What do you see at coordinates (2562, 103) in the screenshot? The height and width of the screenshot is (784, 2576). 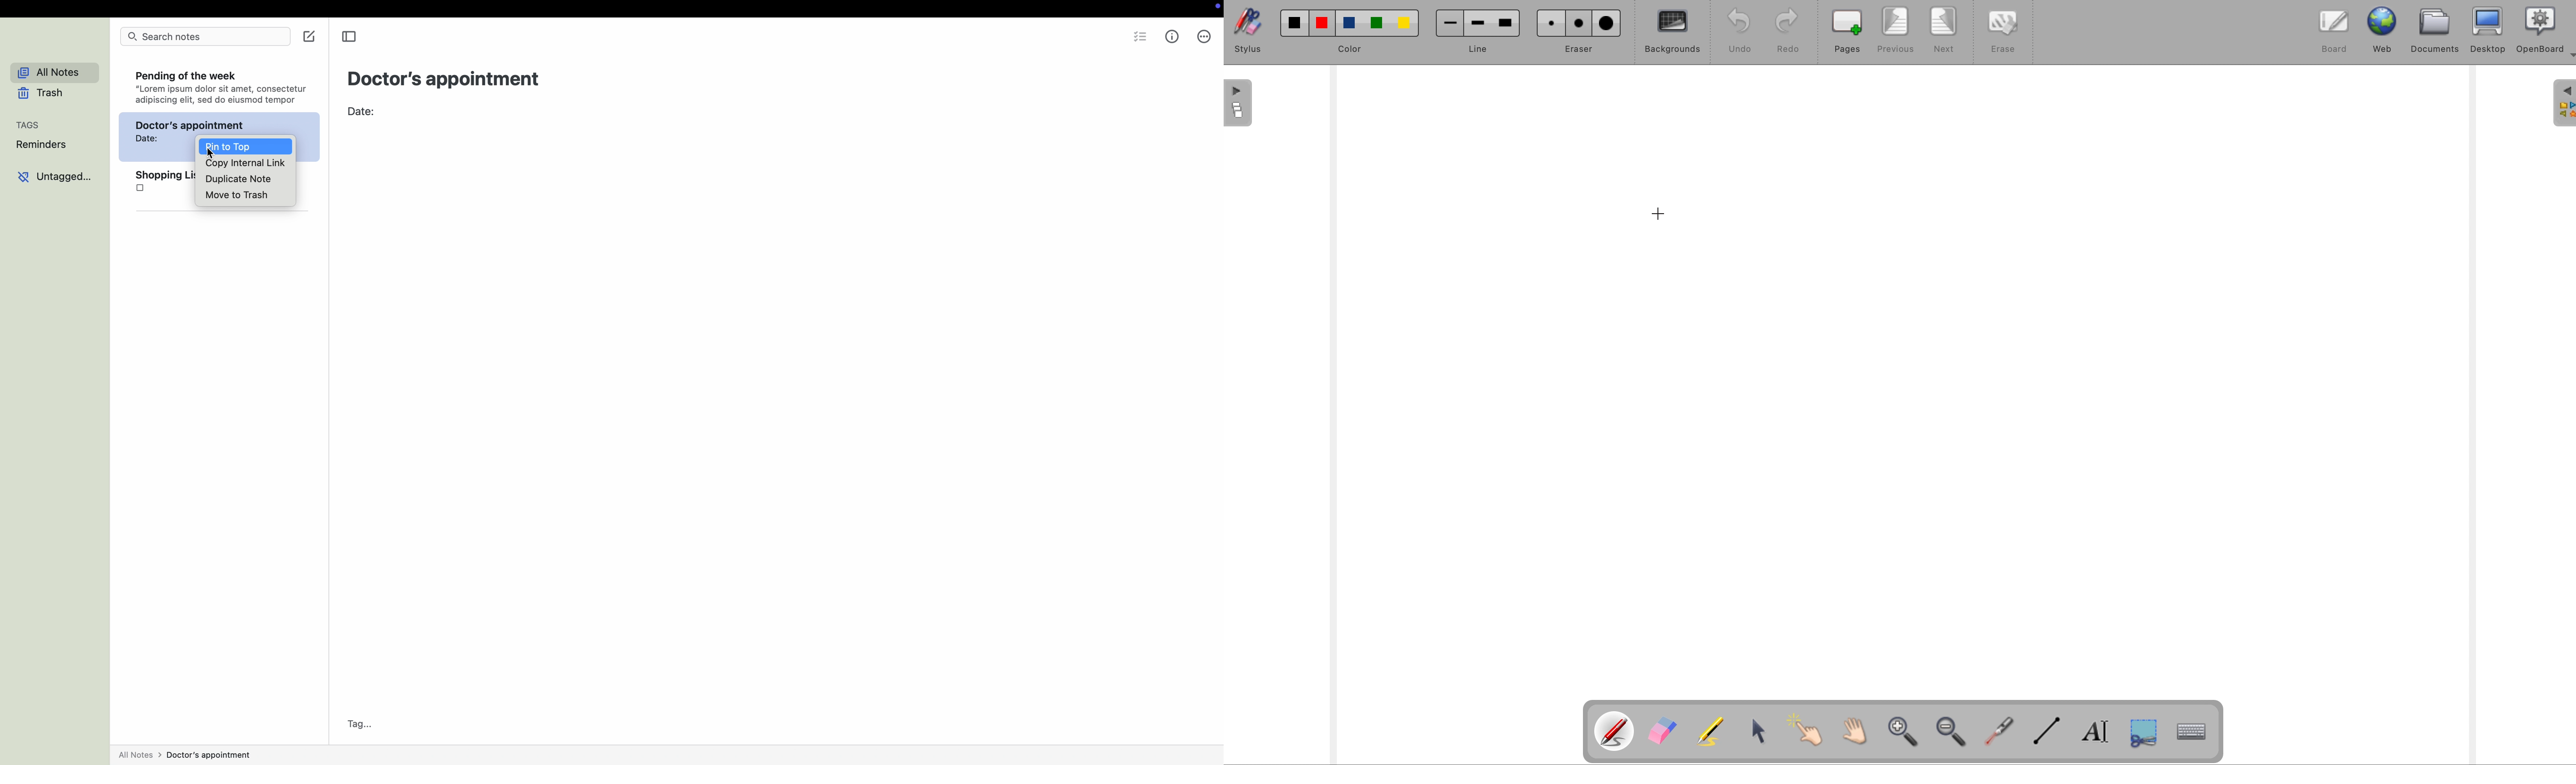 I see `sidebar` at bounding box center [2562, 103].